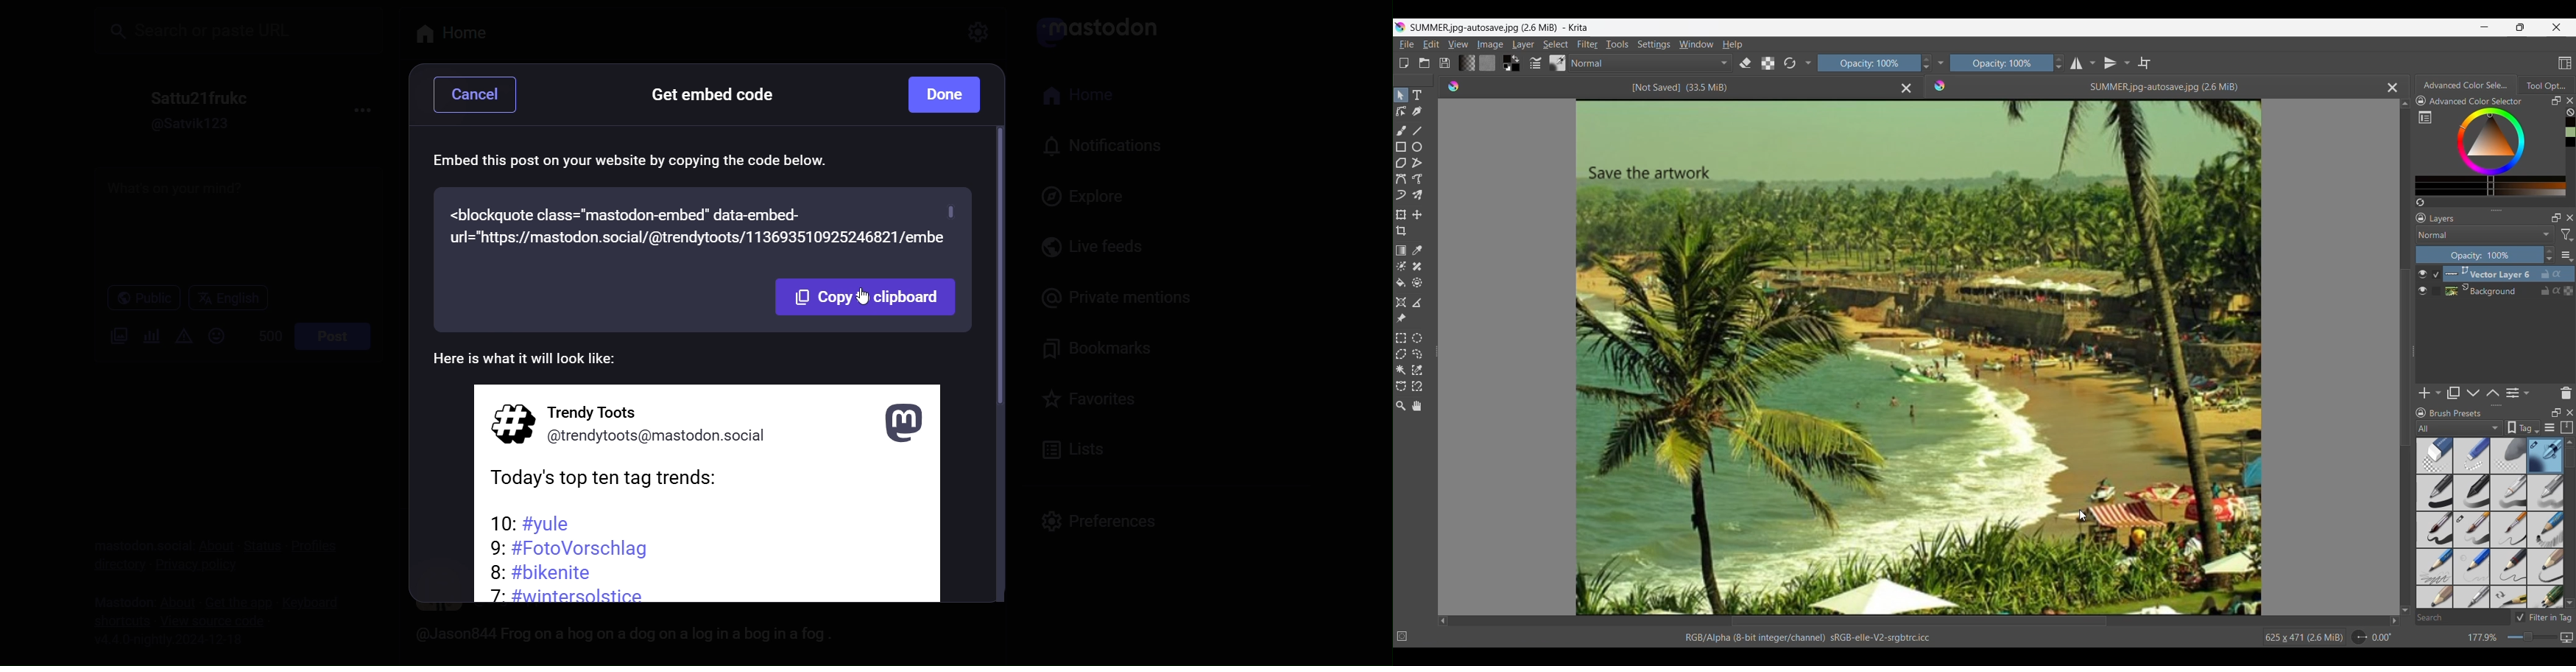  Describe the element at coordinates (2566, 427) in the screenshot. I see `Storage resources` at that location.